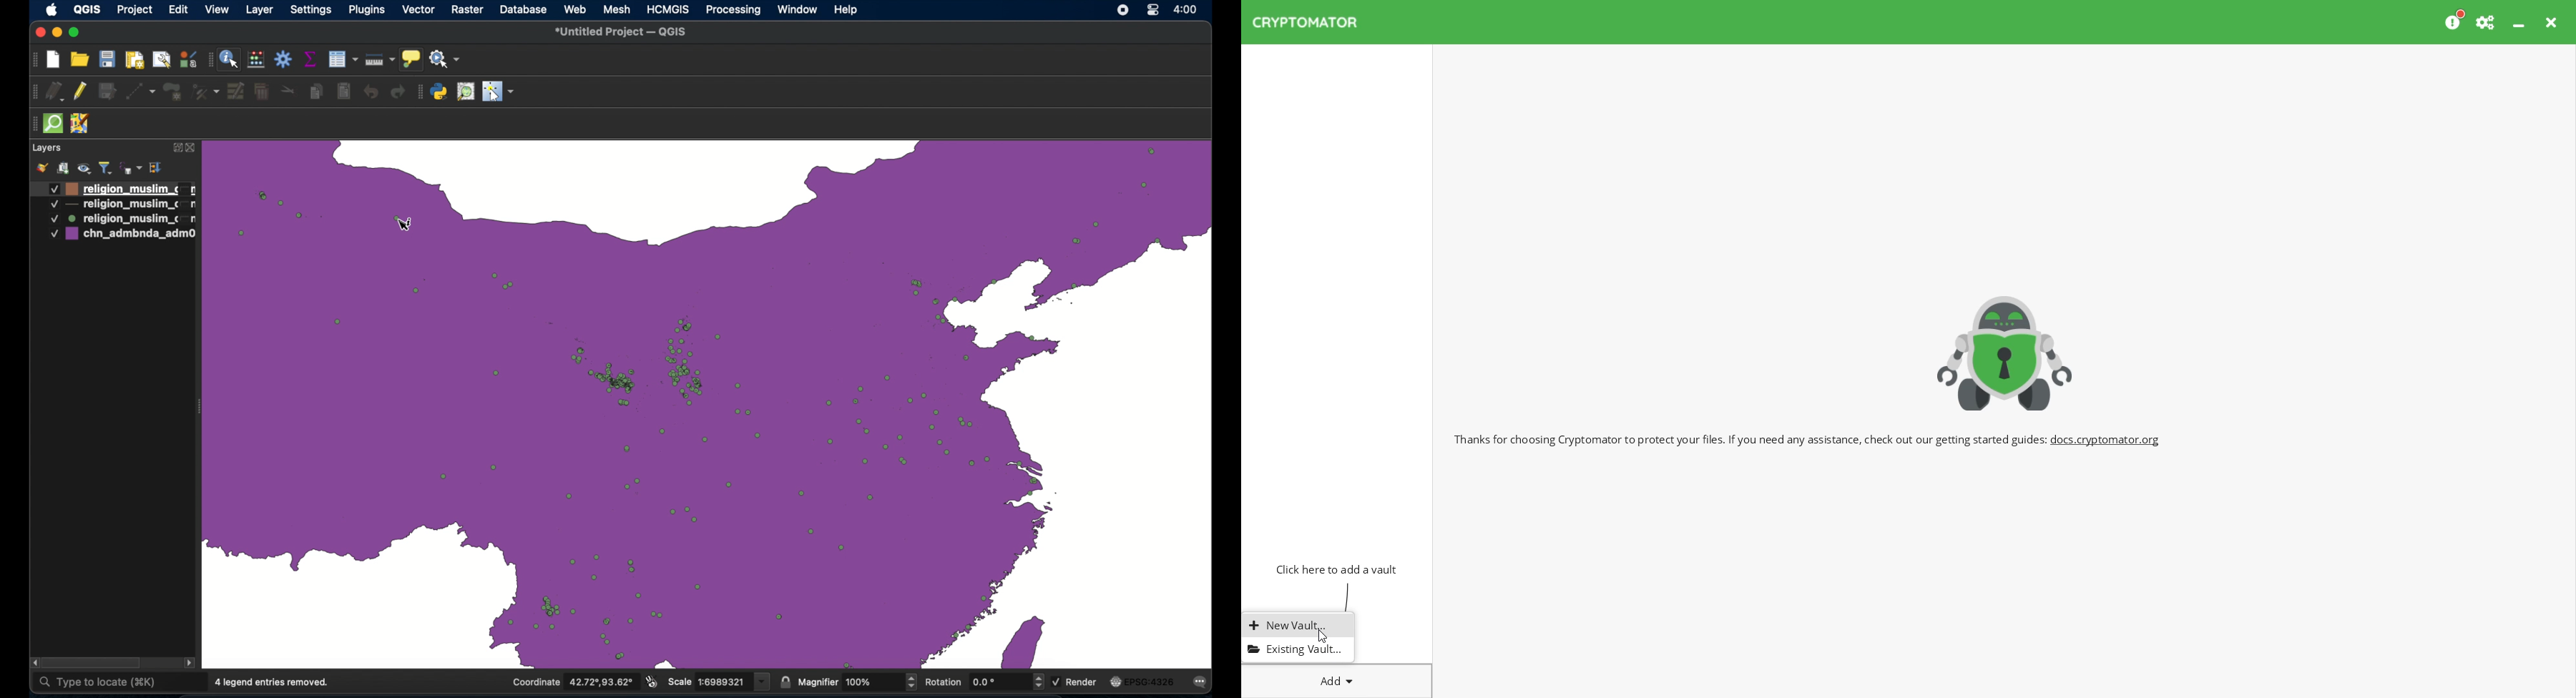 Image resolution: width=2576 pixels, height=700 pixels. I want to click on osm palce search, so click(465, 92).